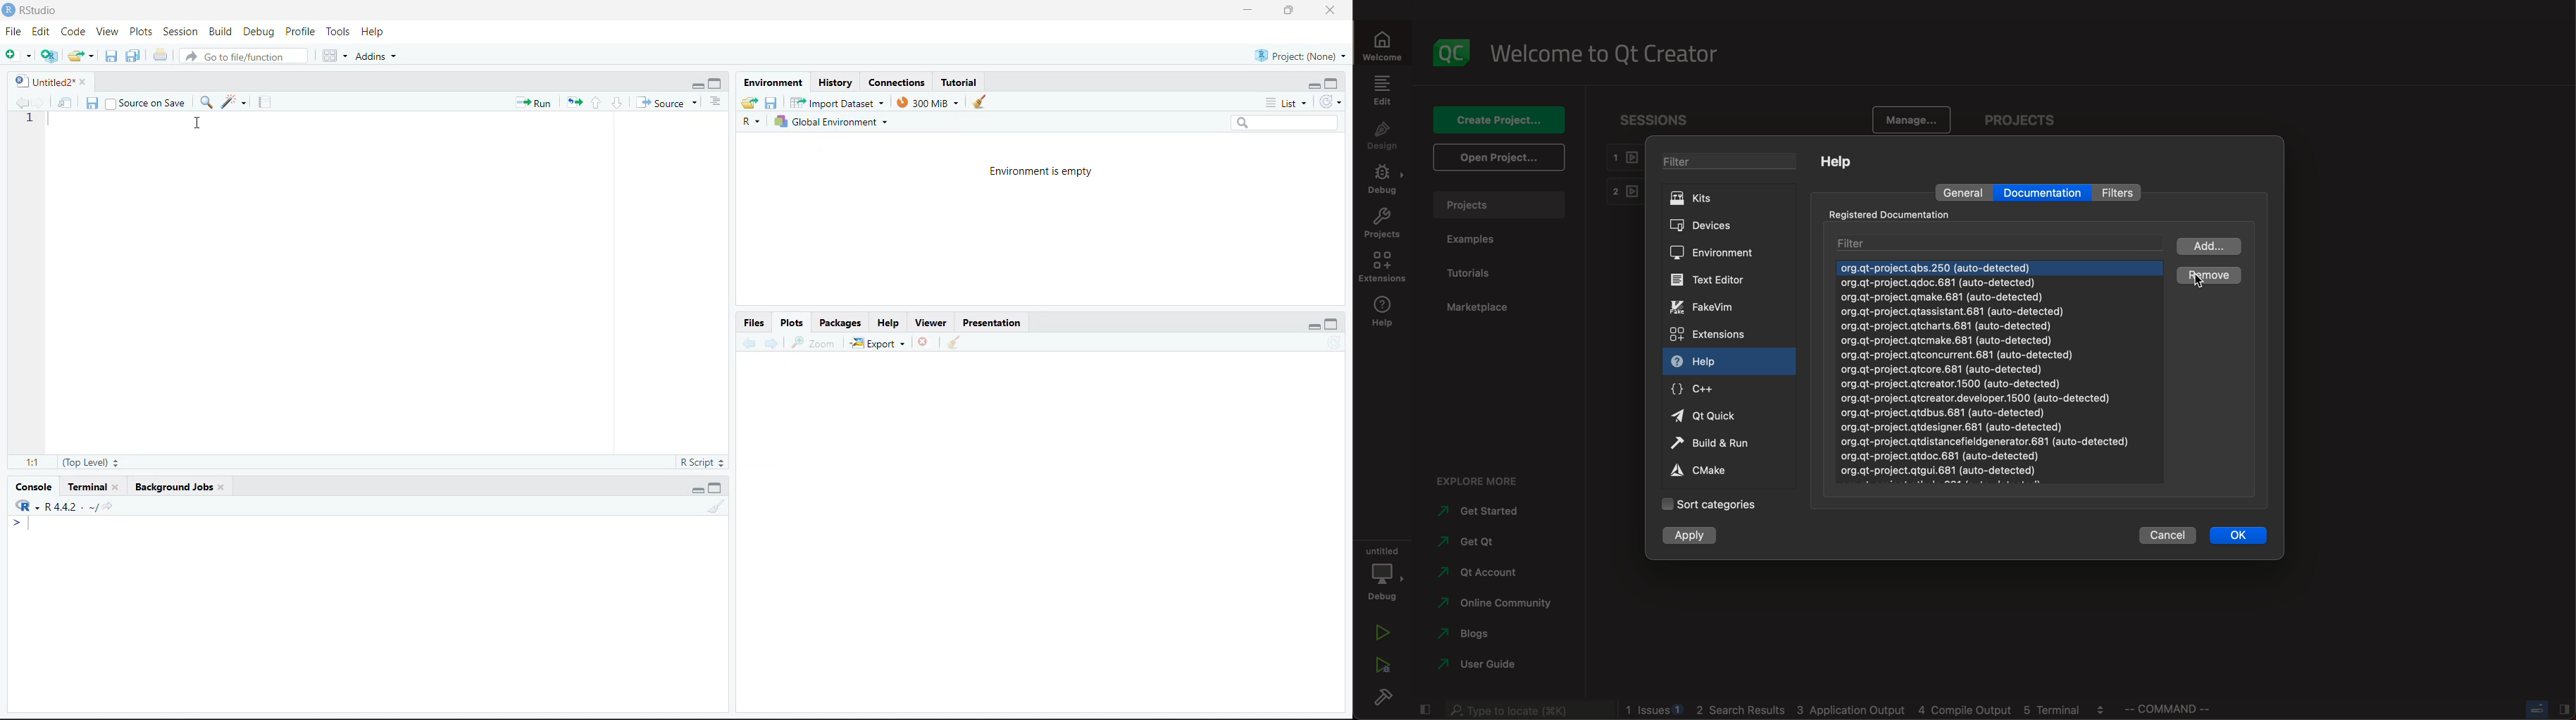 This screenshot has height=728, width=2576. What do you see at coordinates (106, 32) in the screenshot?
I see `View` at bounding box center [106, 32].